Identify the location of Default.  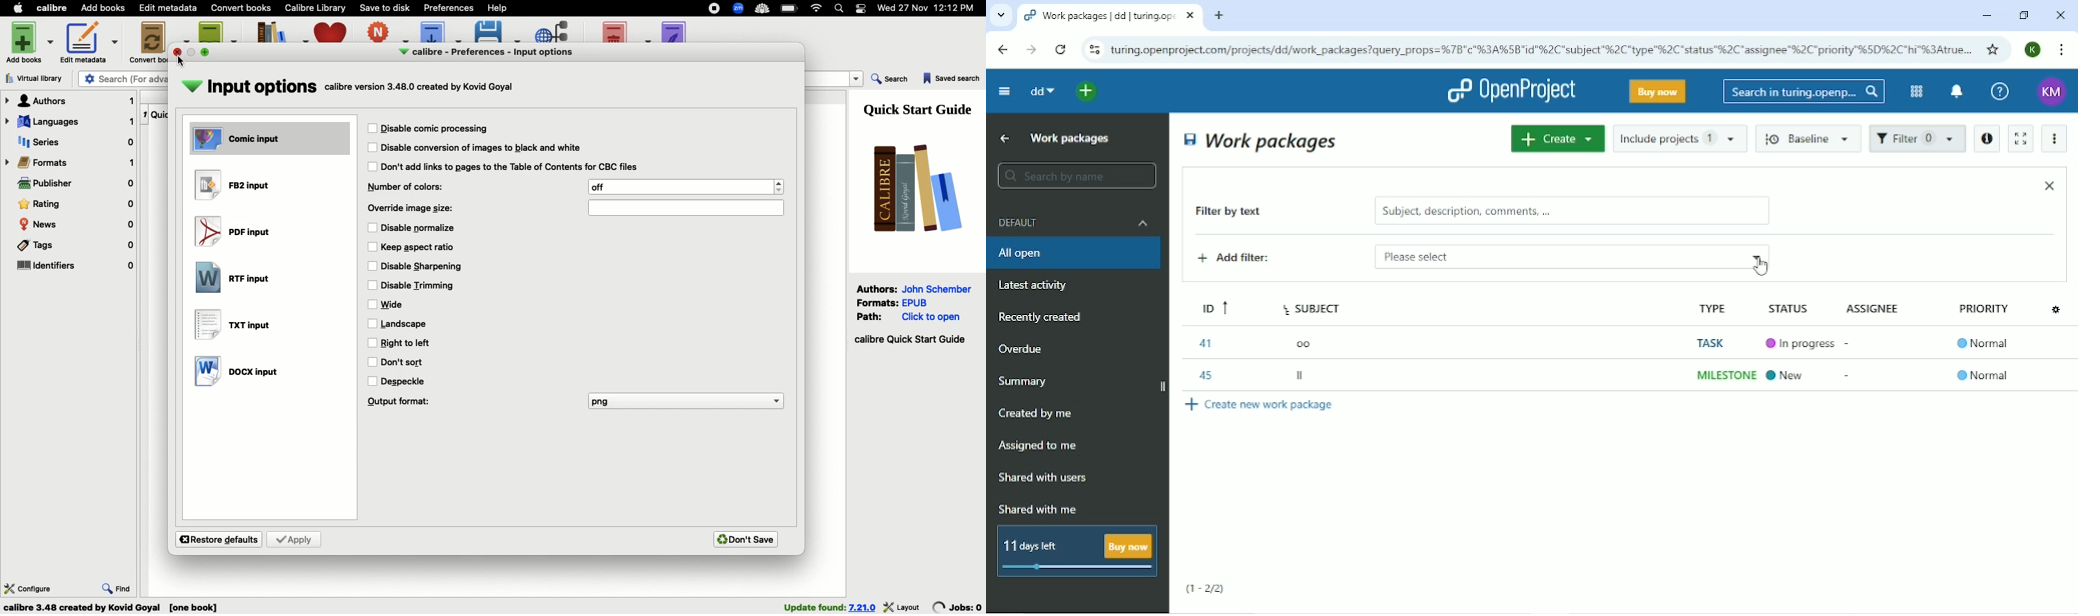
(1075, 222).